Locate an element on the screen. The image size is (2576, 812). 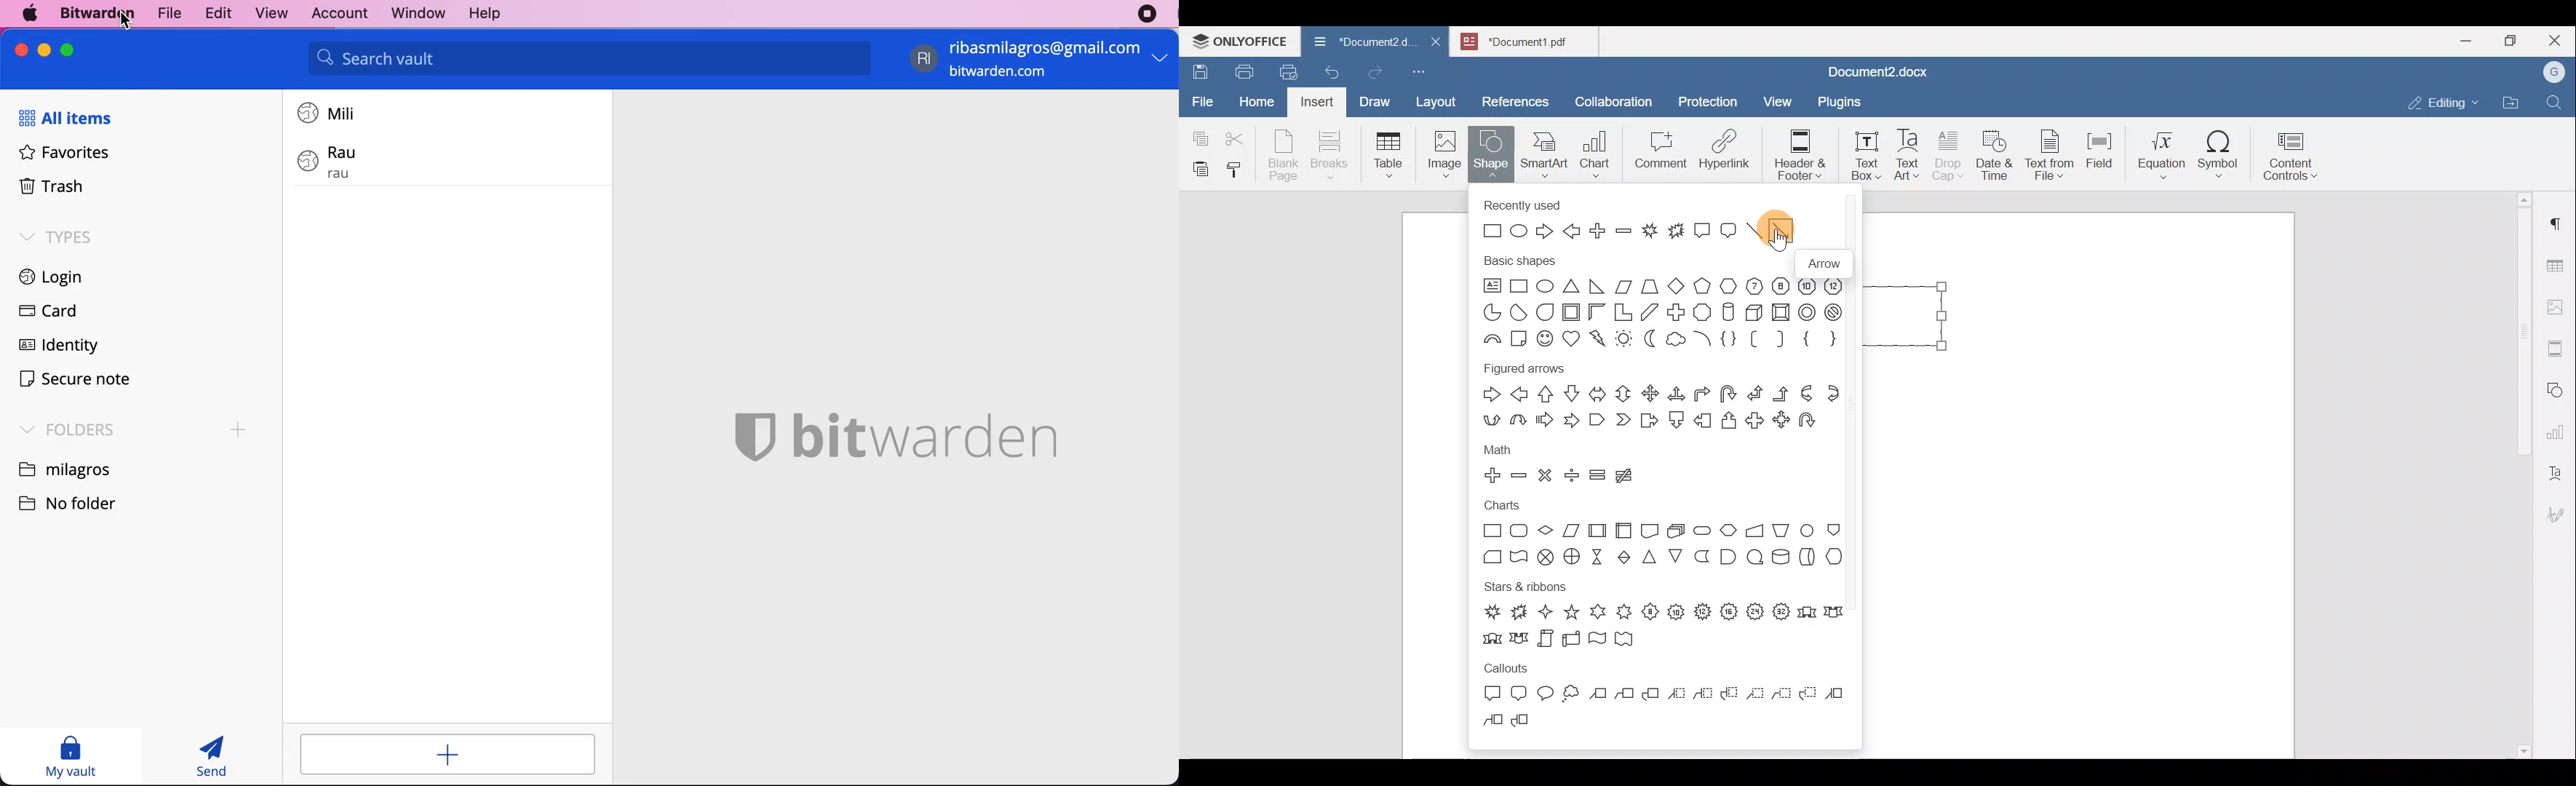
Editing mode is located at coordinates (2444, 100).